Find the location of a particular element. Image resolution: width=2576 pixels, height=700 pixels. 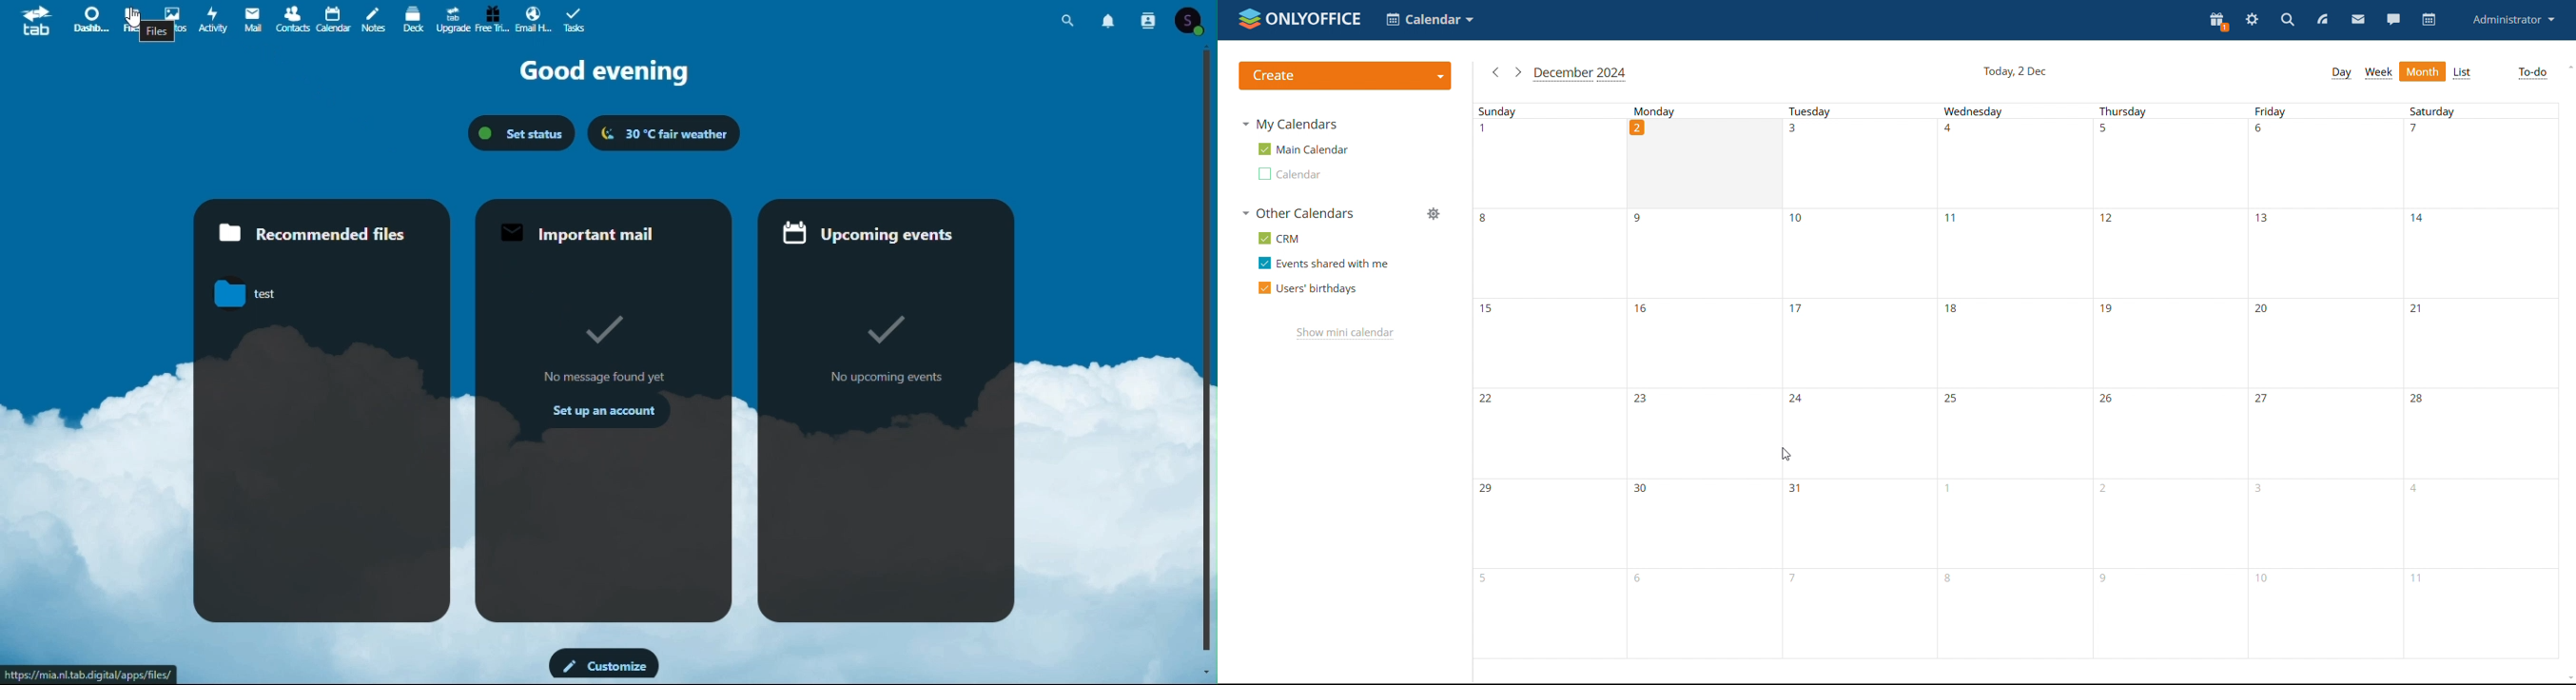

saturday is located at coordinates (2480, 381).